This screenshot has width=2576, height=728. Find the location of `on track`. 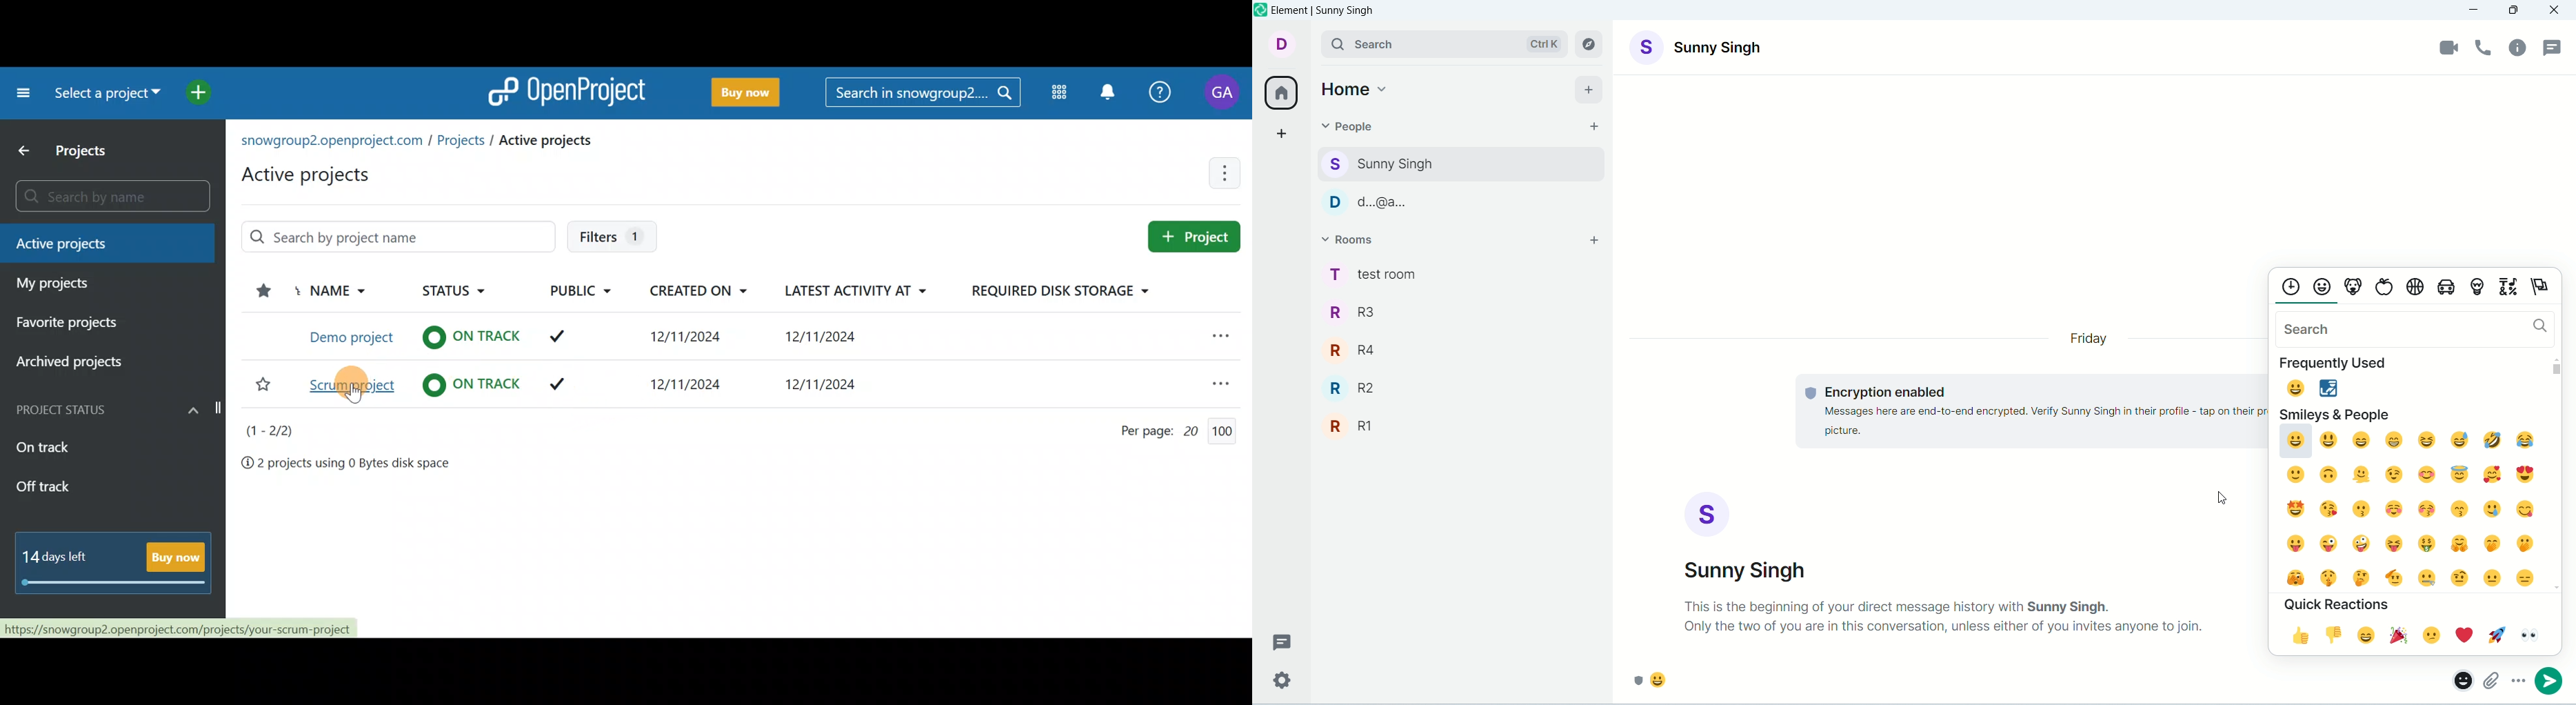

on track is located at coordinates (472, 384).